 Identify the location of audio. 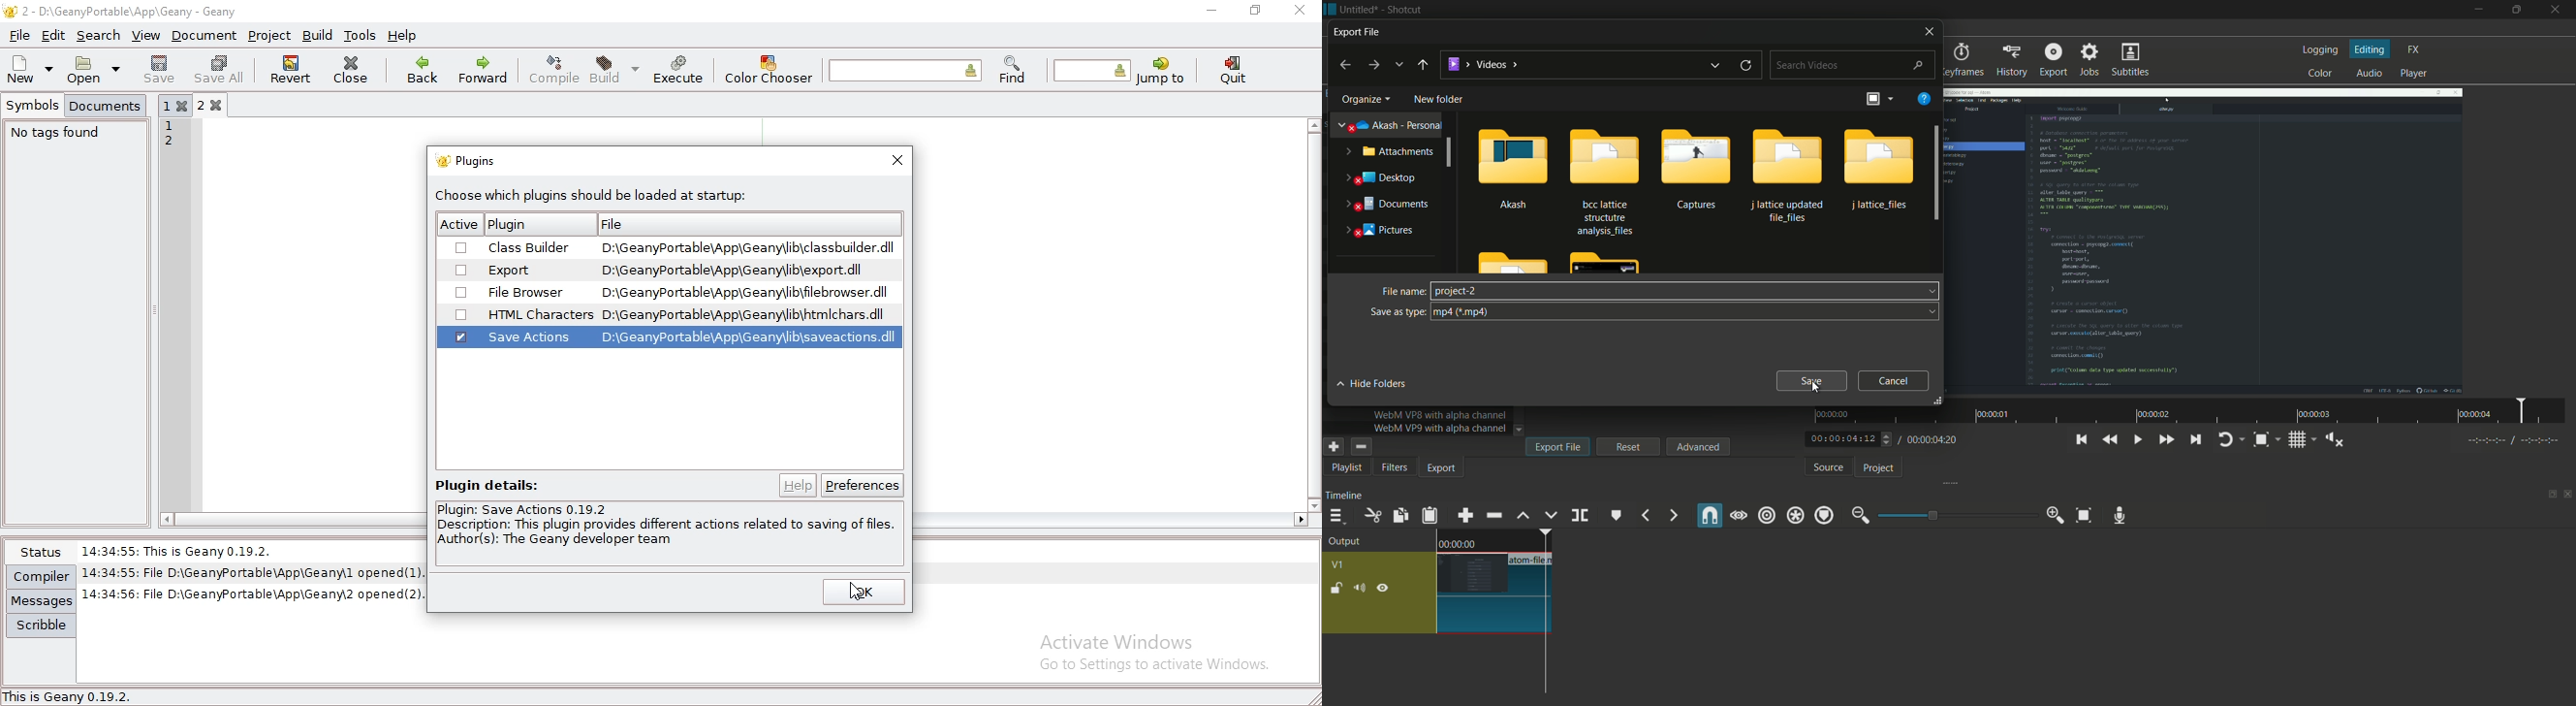
(2370, 73).